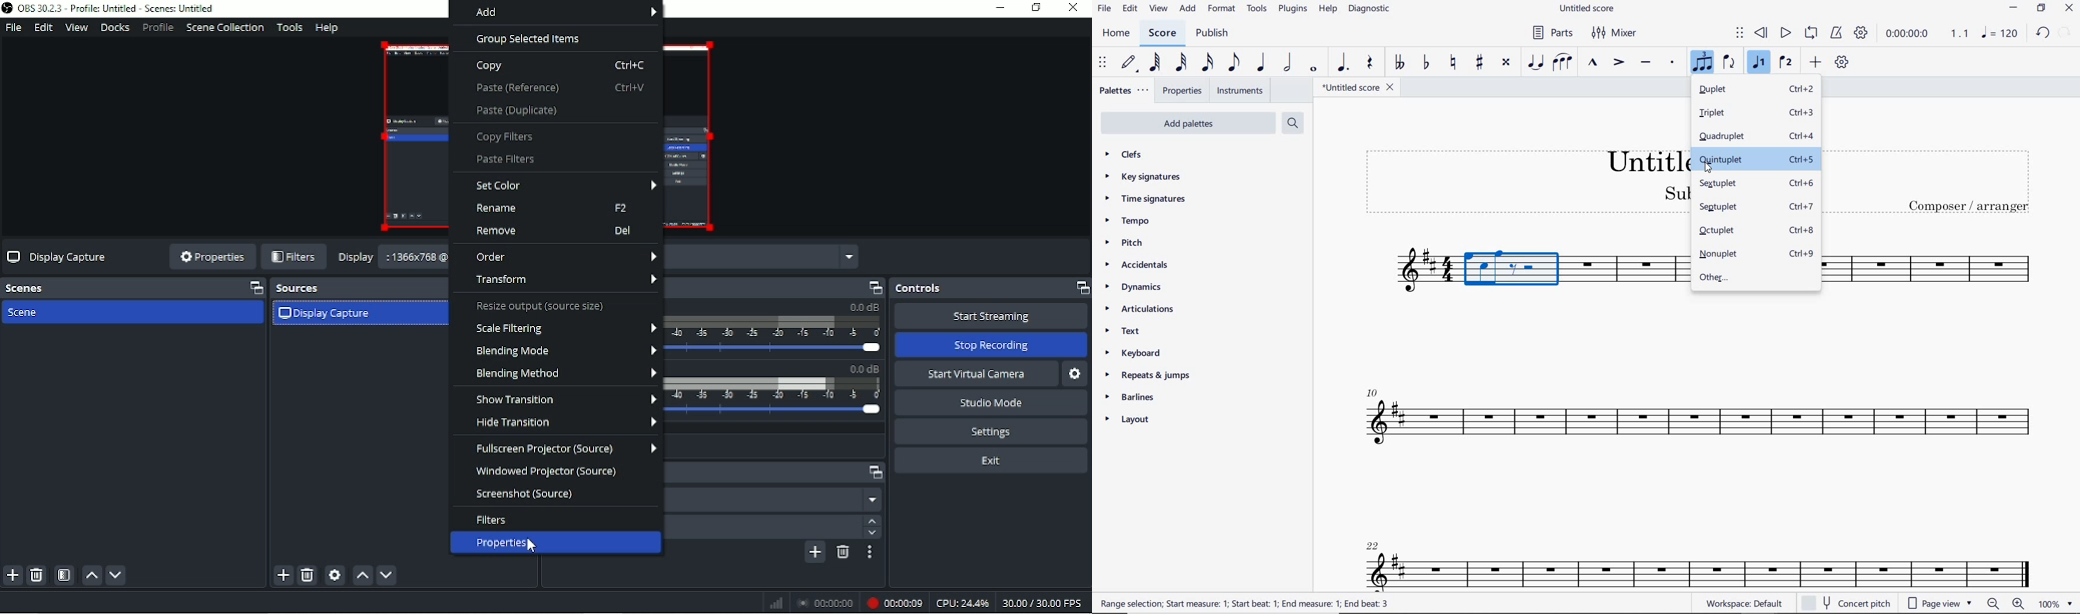 Image resolution: width=2100 pixels, height=616 pixels. I want to click on PROPERTIES, so click(1183, 91).